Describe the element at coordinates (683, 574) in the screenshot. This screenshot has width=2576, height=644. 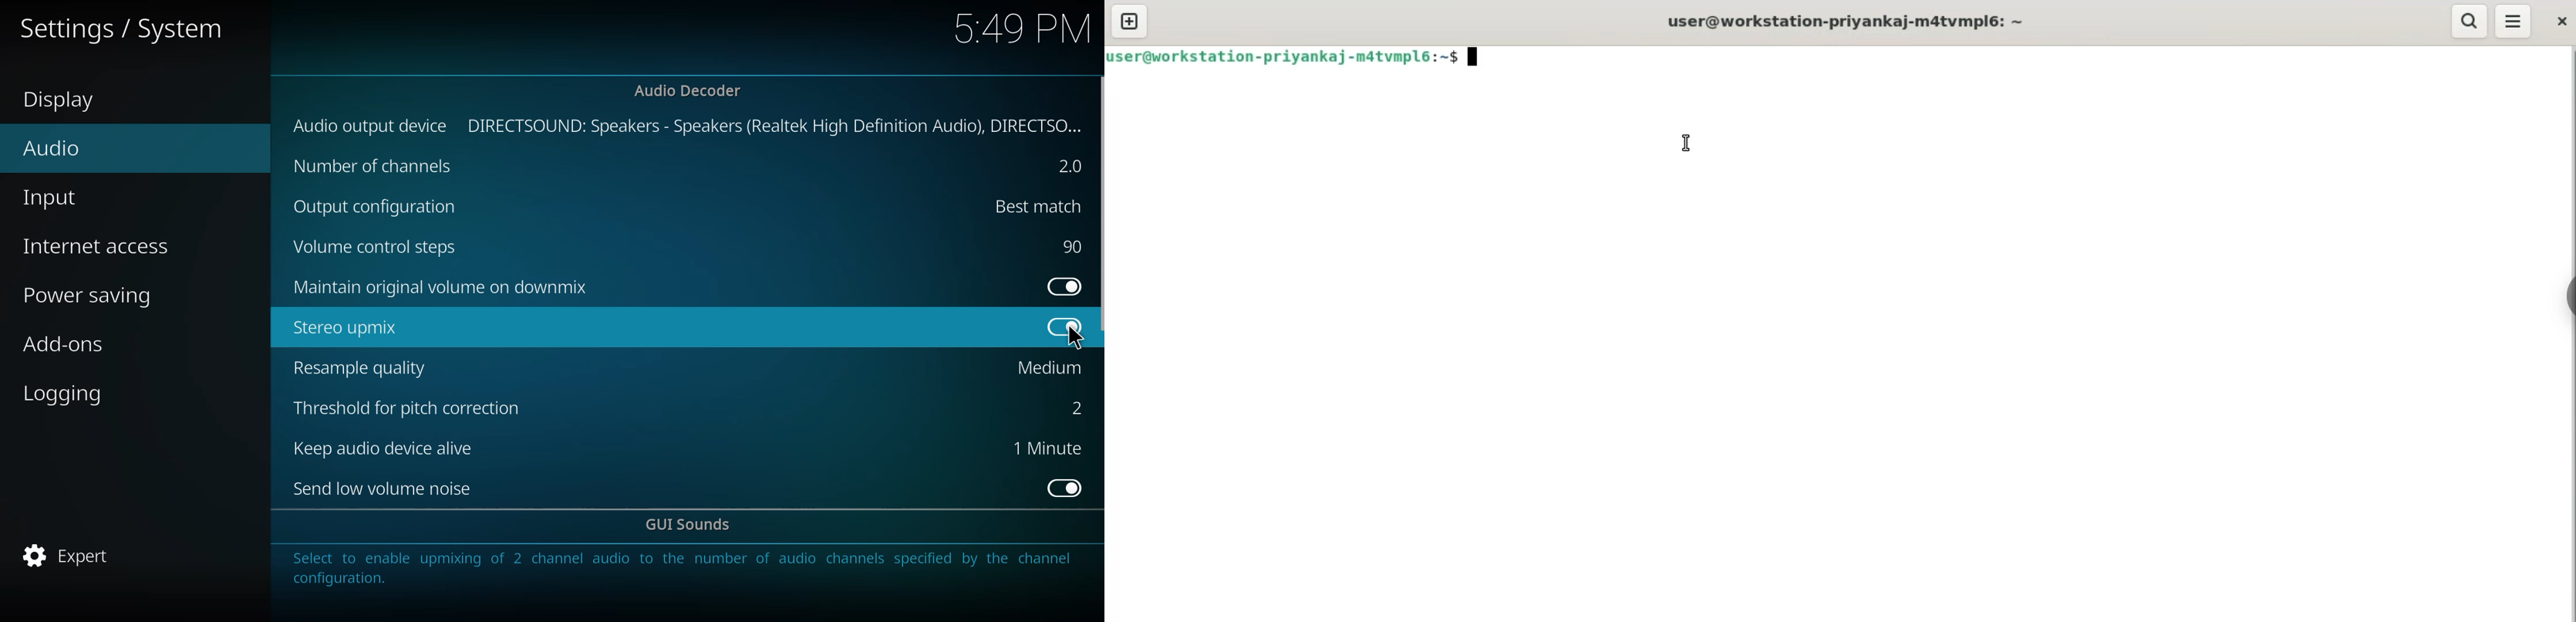
I see `info` at that location.